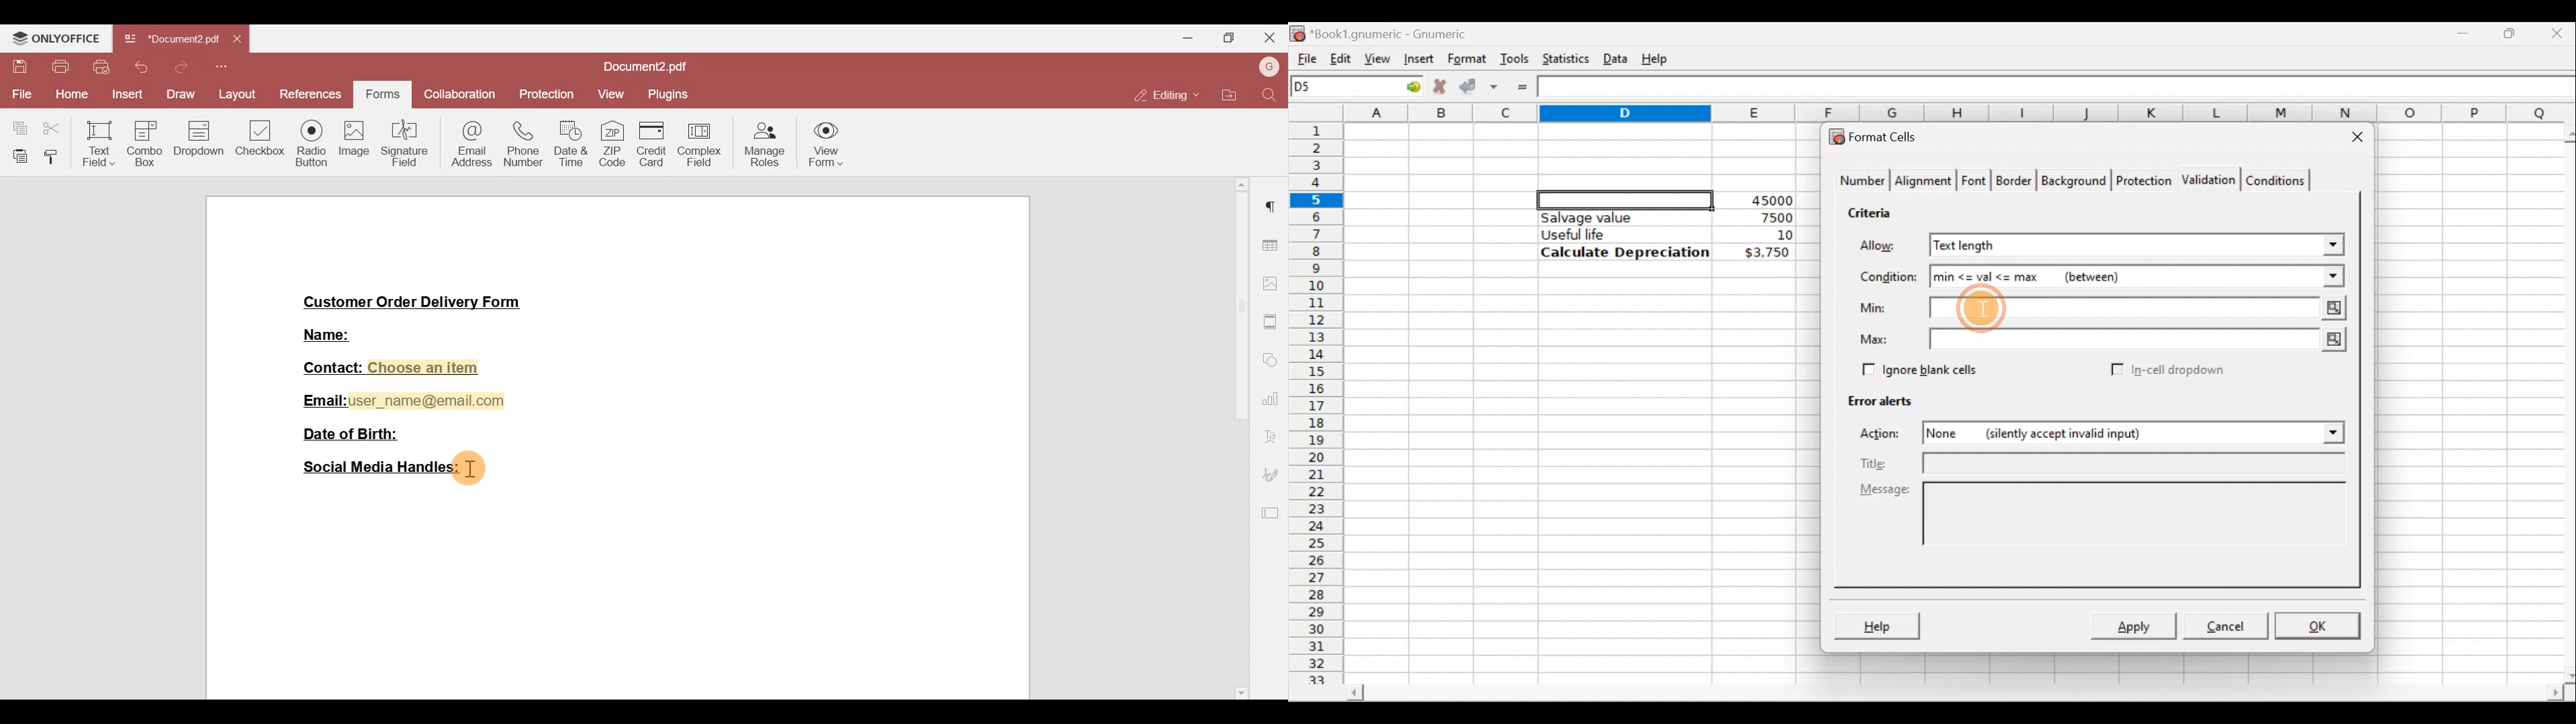 This screenshot has height=728, width=2576. Describe the element at coordinates (2561, 402) in the screenshot. I see `Scroll bar` at that location.